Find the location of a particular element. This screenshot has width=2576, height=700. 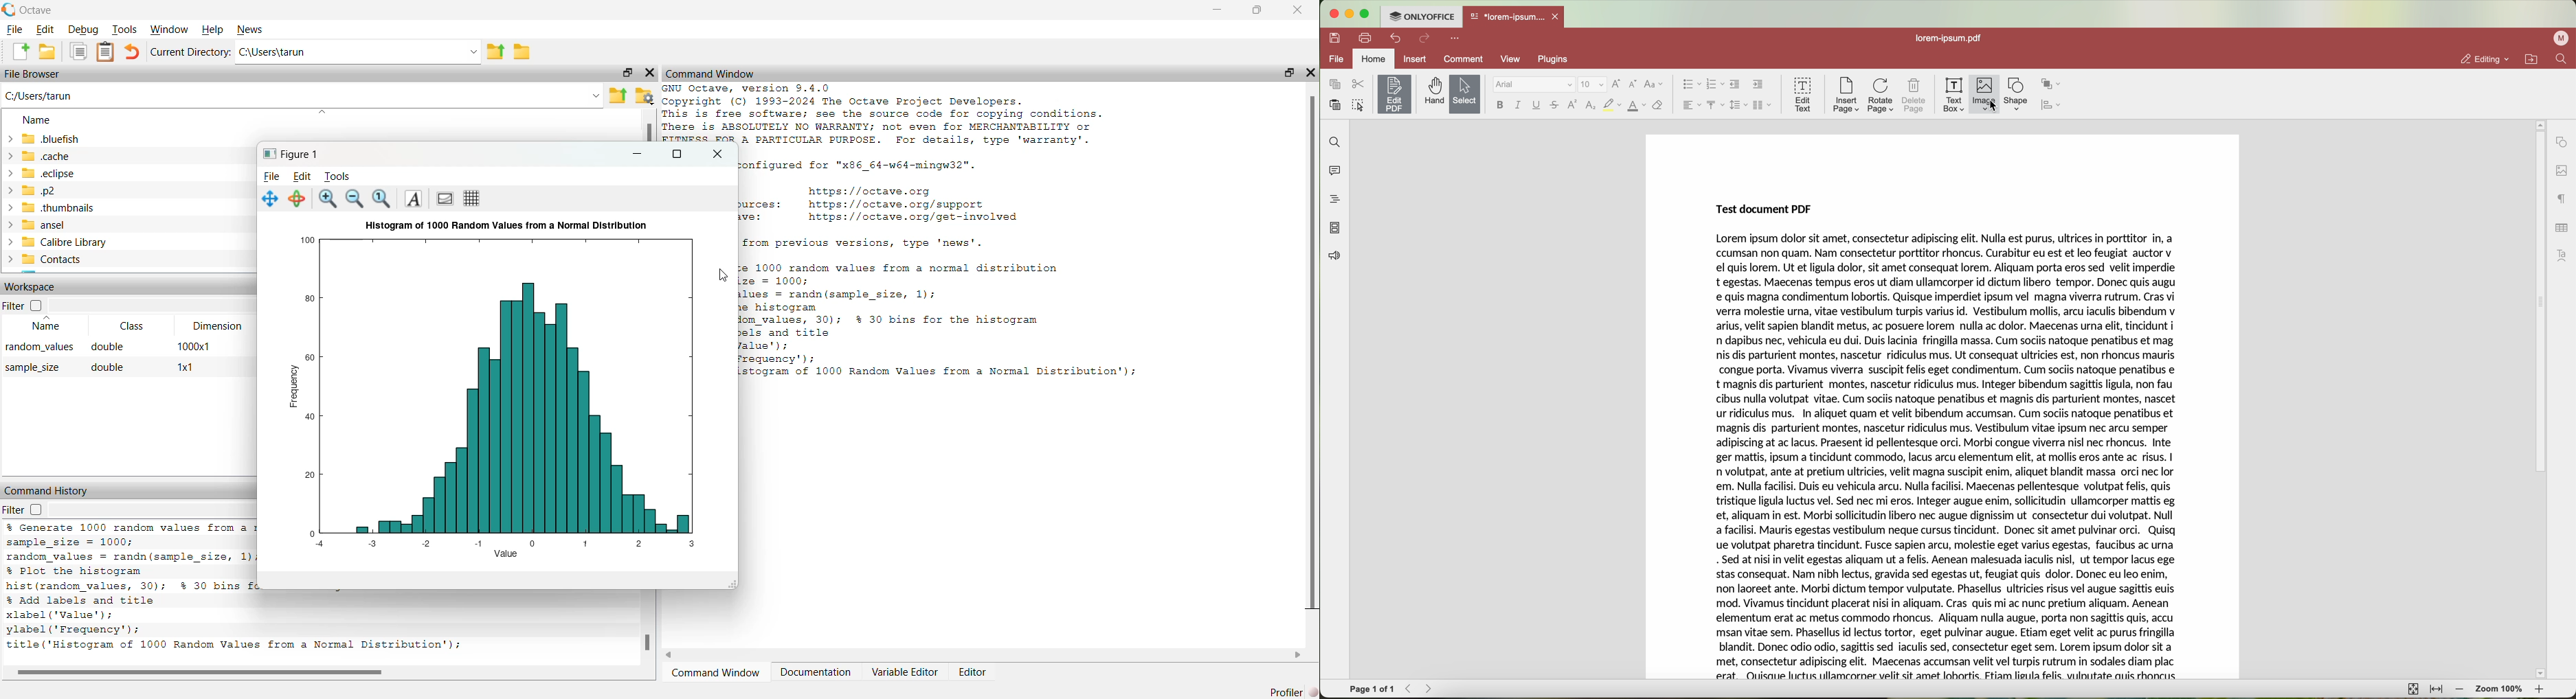

copy is located at coordinates (1334, 84).